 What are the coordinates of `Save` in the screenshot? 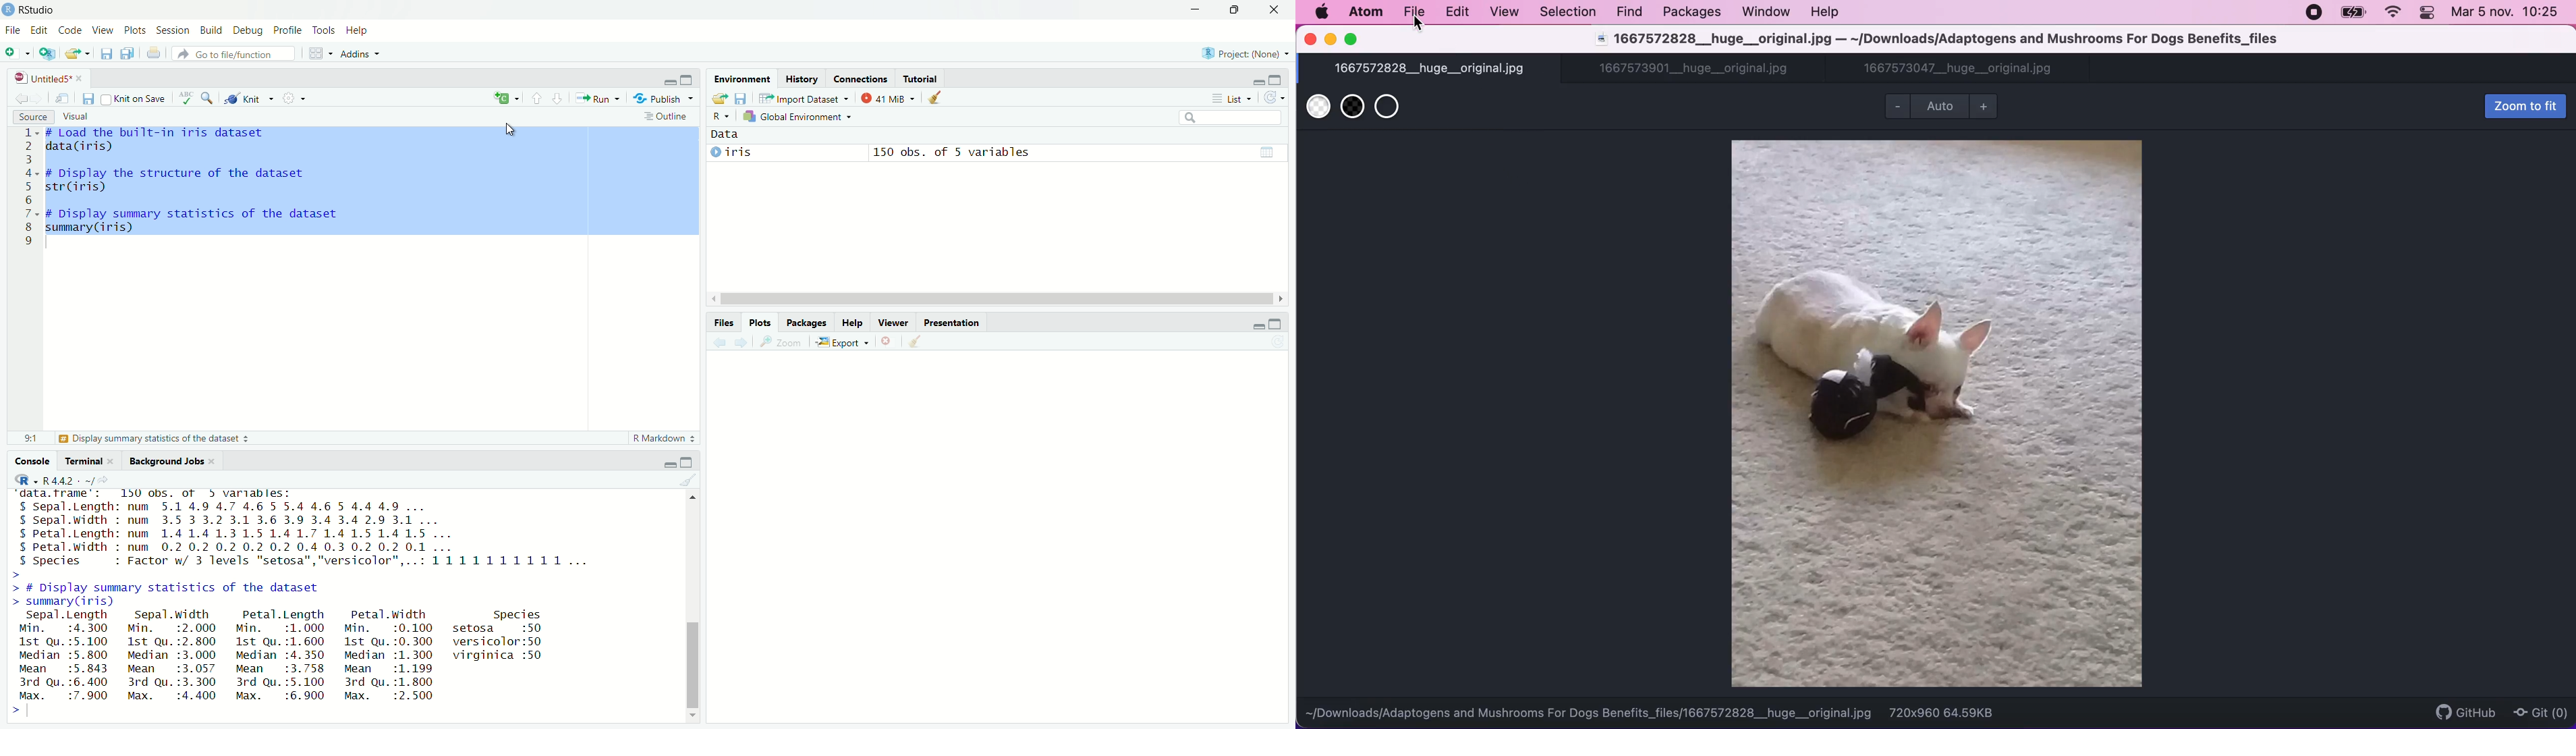 It's located at (87, 99).